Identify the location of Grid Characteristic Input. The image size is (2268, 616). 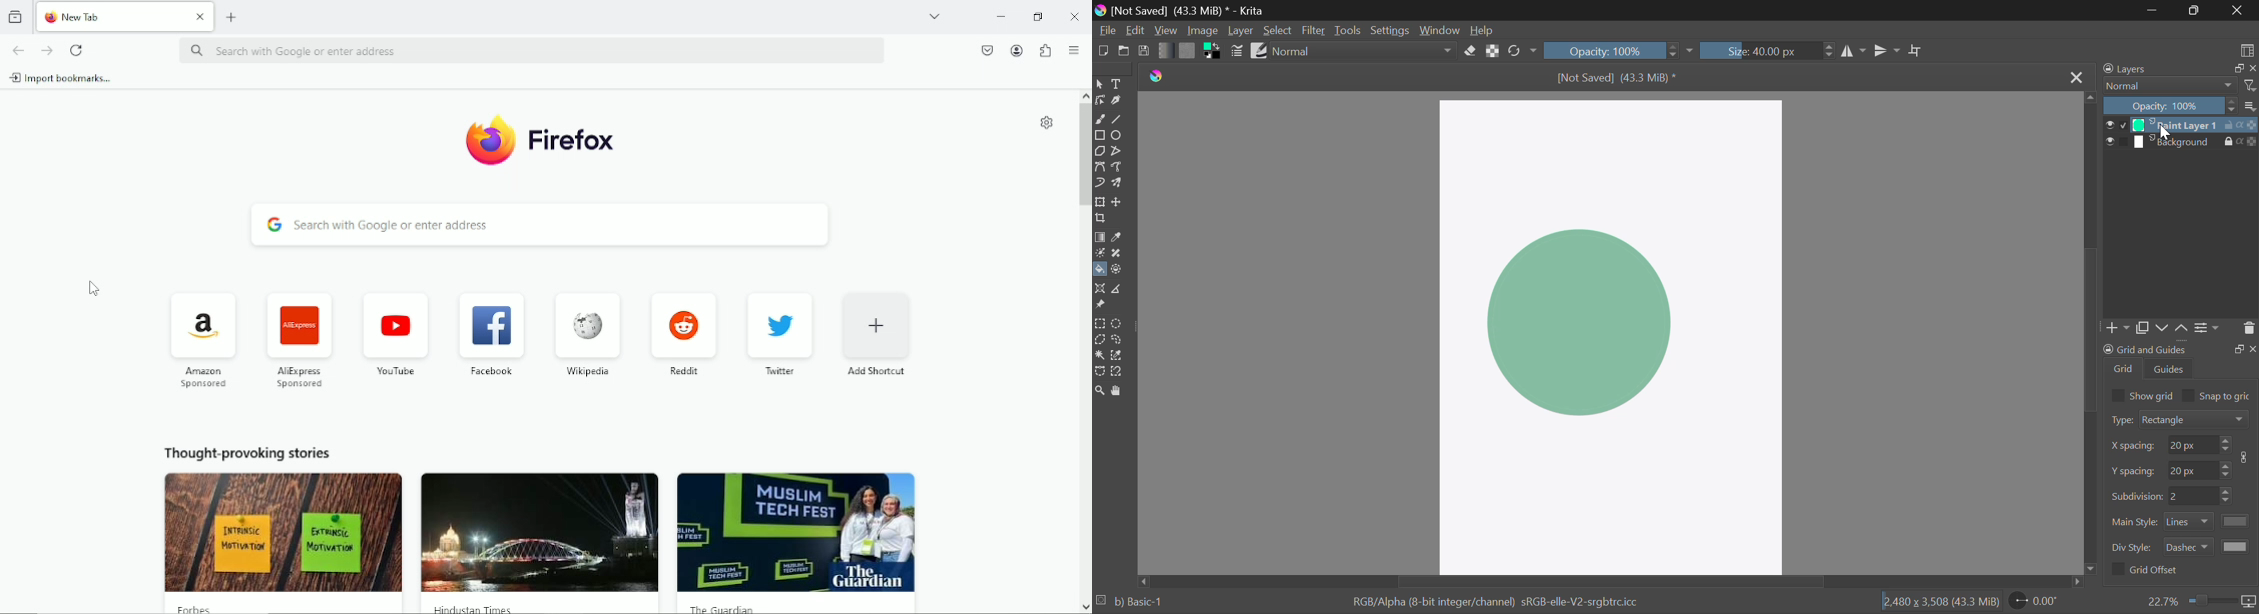
(2183, 497).